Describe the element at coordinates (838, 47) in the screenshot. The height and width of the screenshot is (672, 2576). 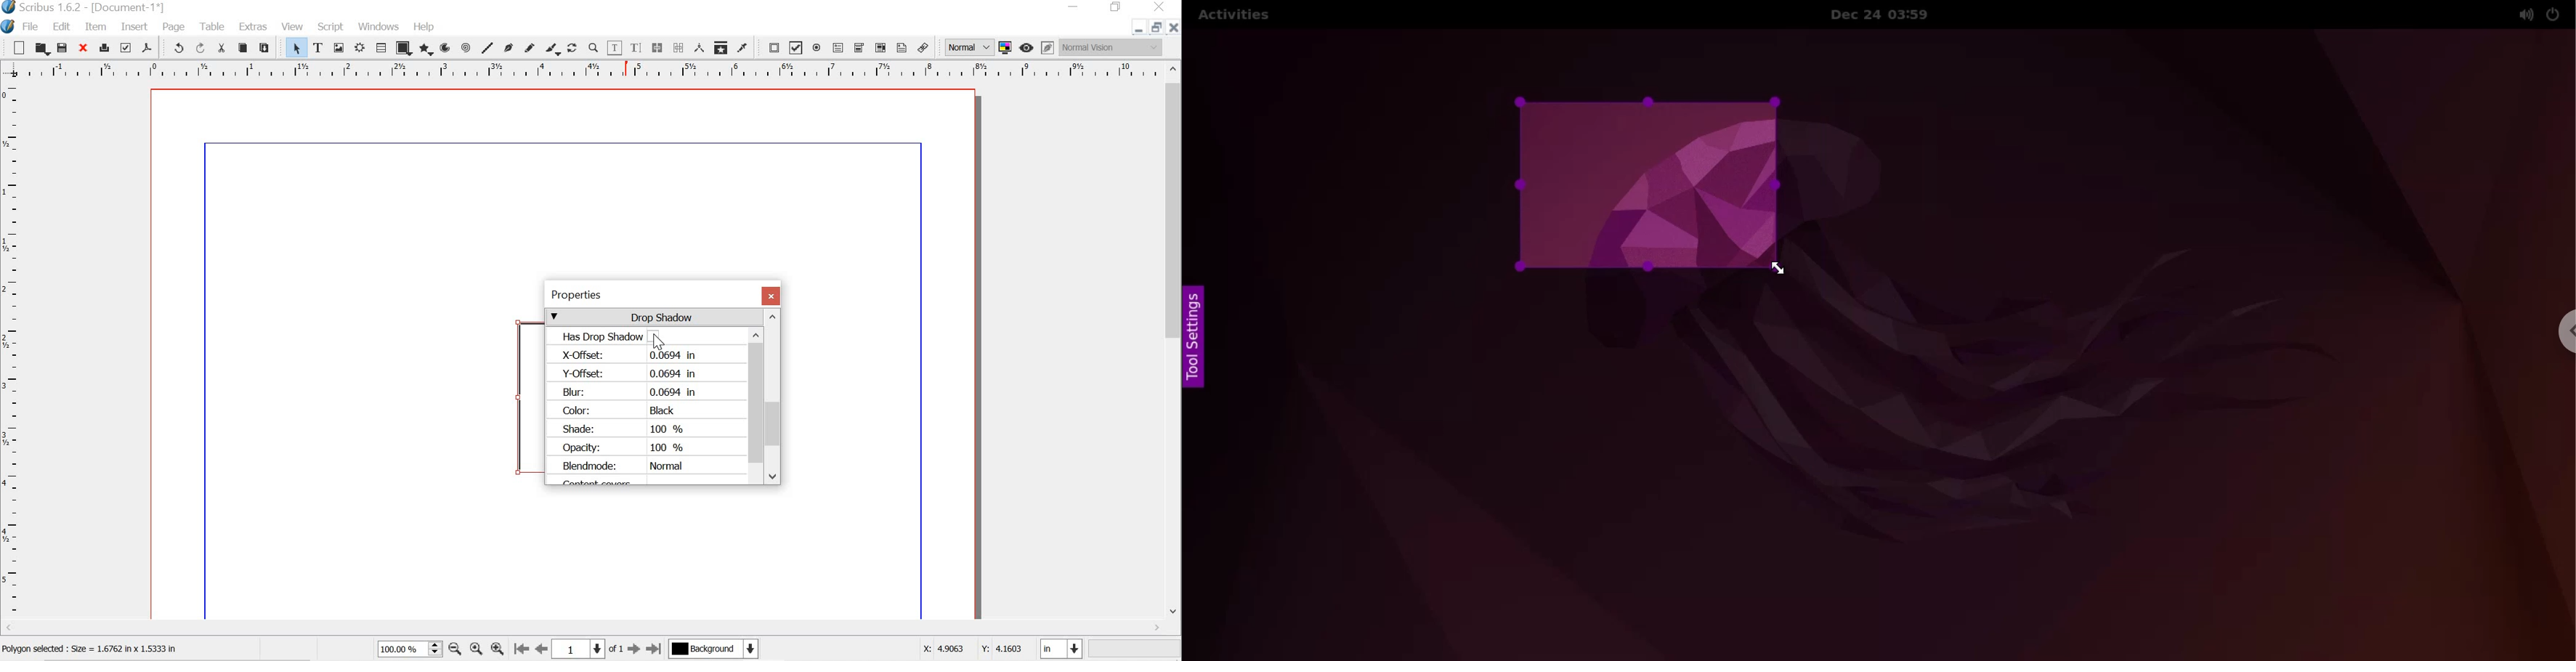
I see `pdf text field` at that location.